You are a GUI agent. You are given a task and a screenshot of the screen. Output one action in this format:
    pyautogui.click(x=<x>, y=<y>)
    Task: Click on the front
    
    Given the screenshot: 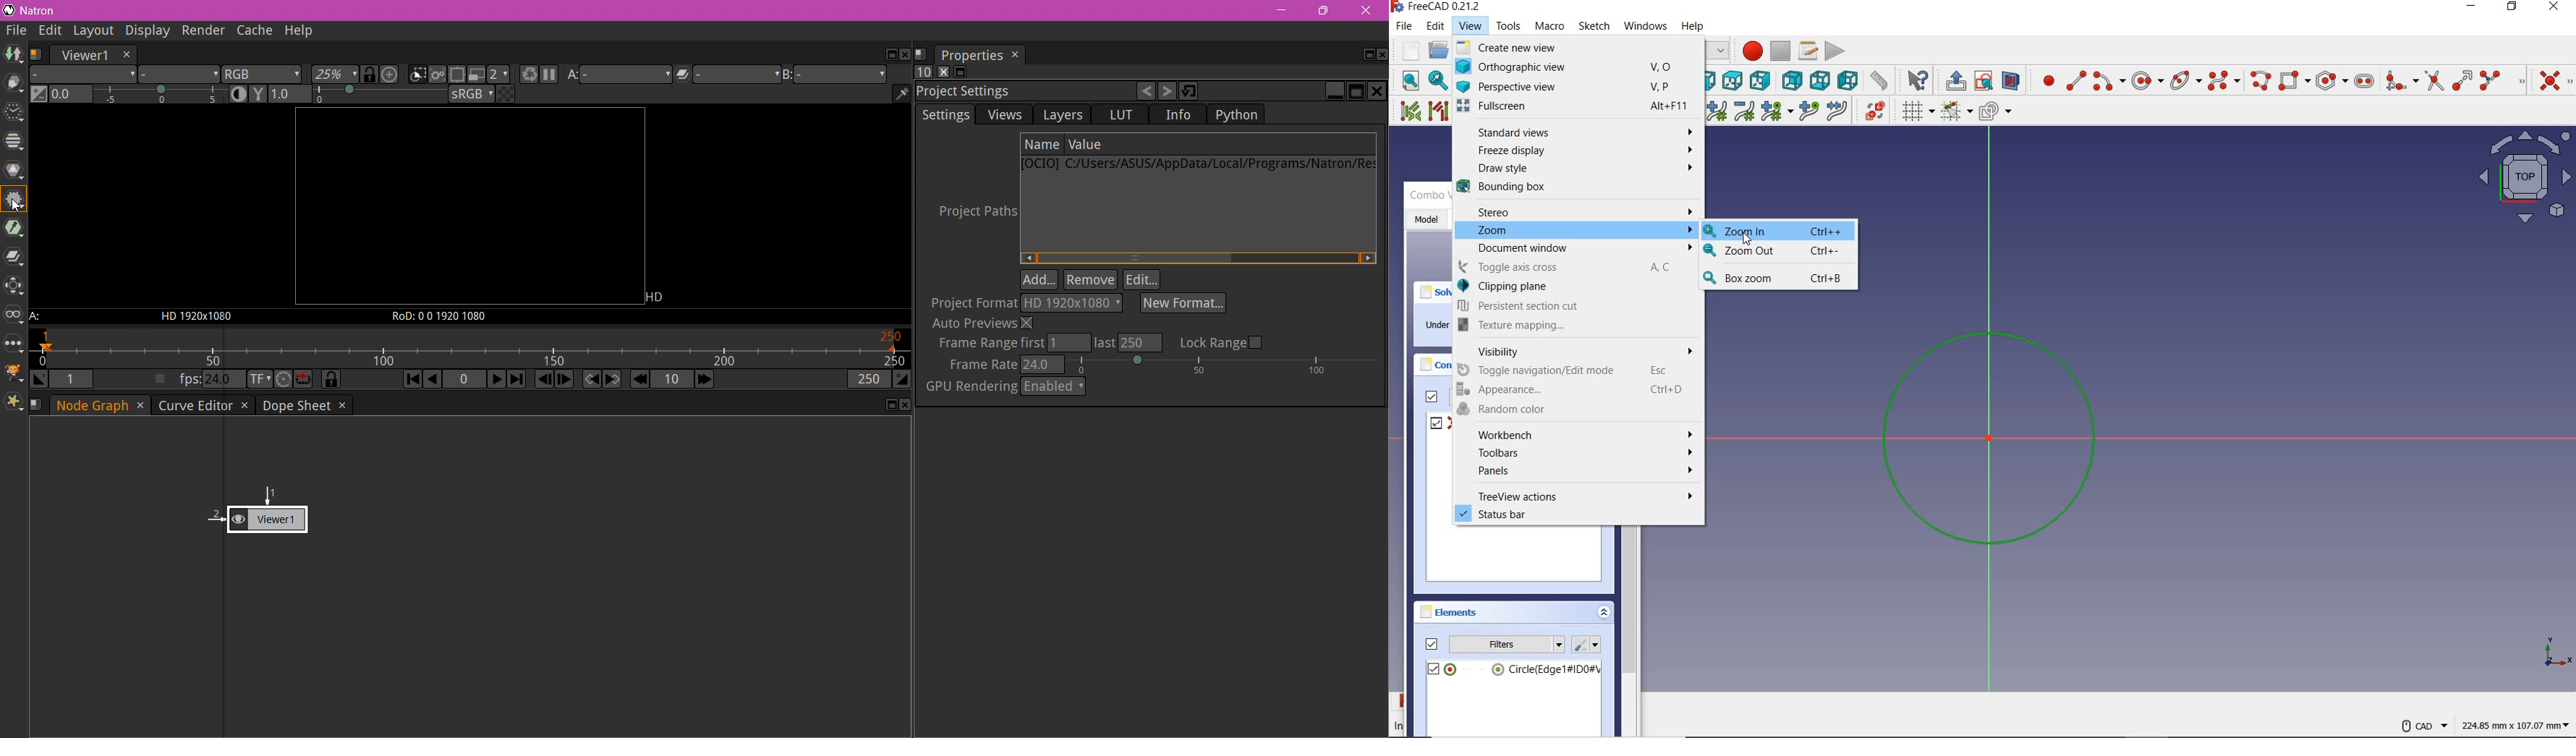 What is the action you would take?
    pyautogui.click(x=1711, y=79)
    